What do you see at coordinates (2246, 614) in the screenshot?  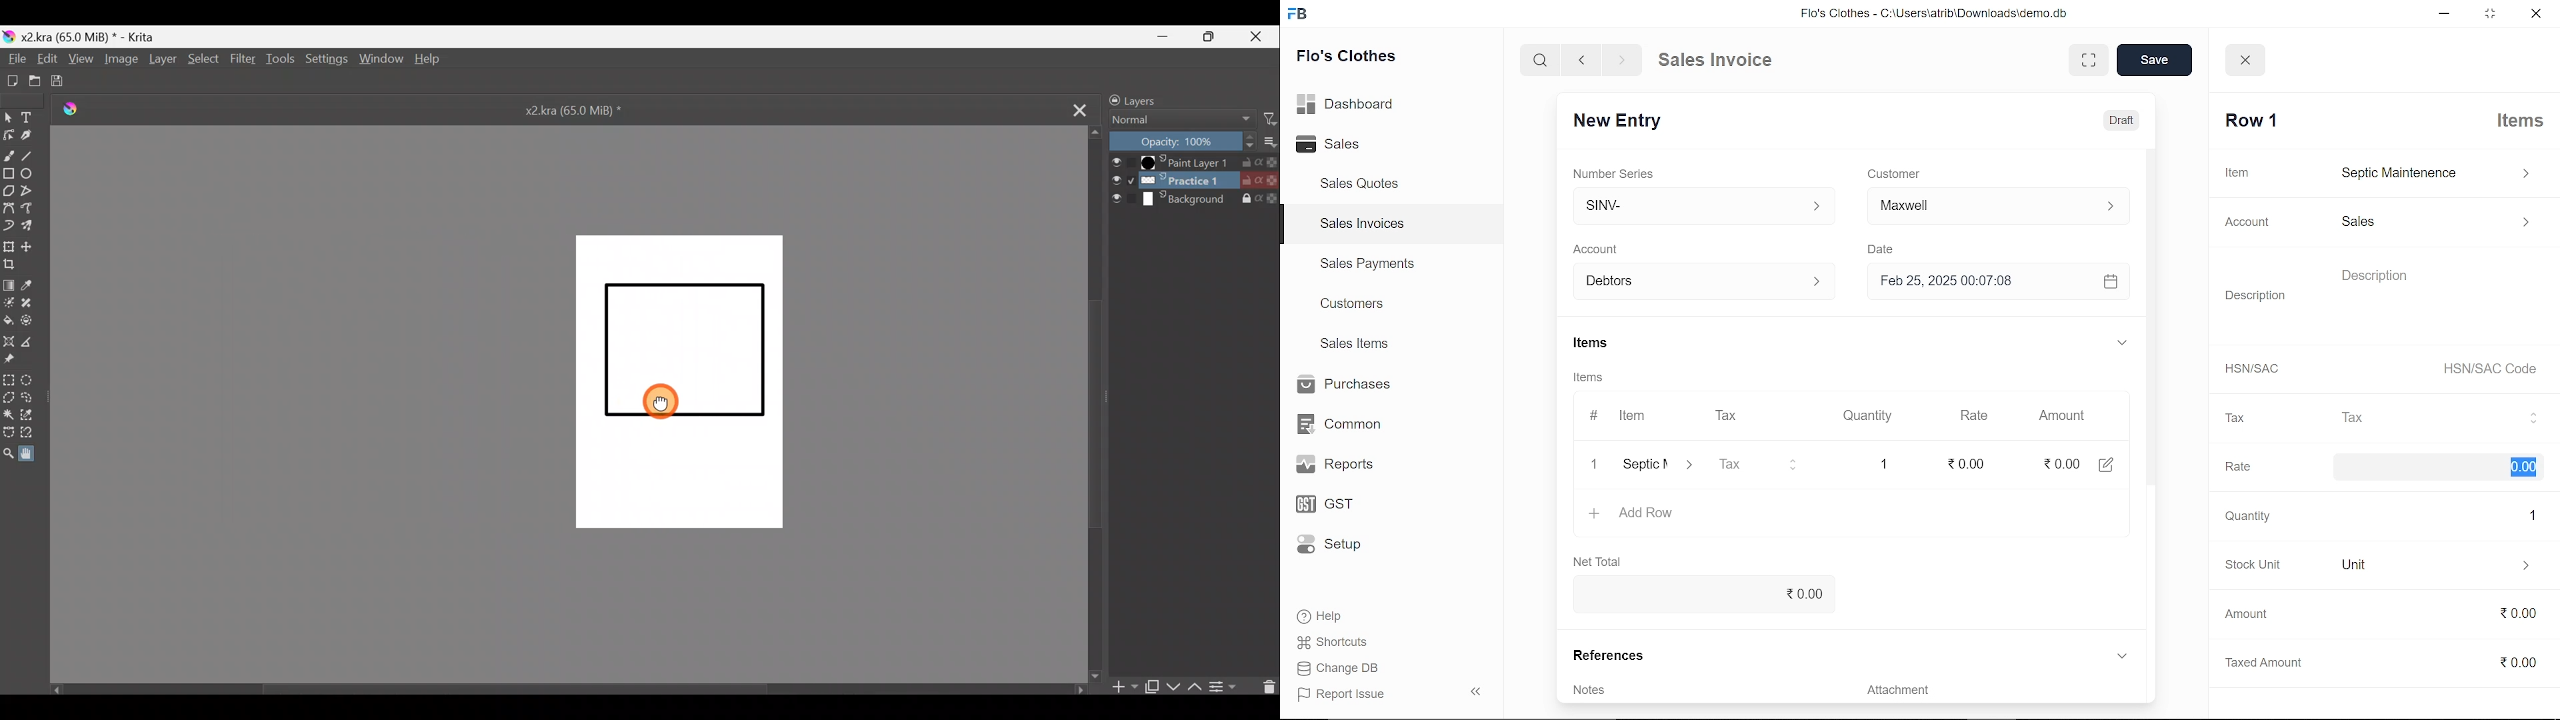 I see `‘Amount.` at bounding box center [2246, 614].